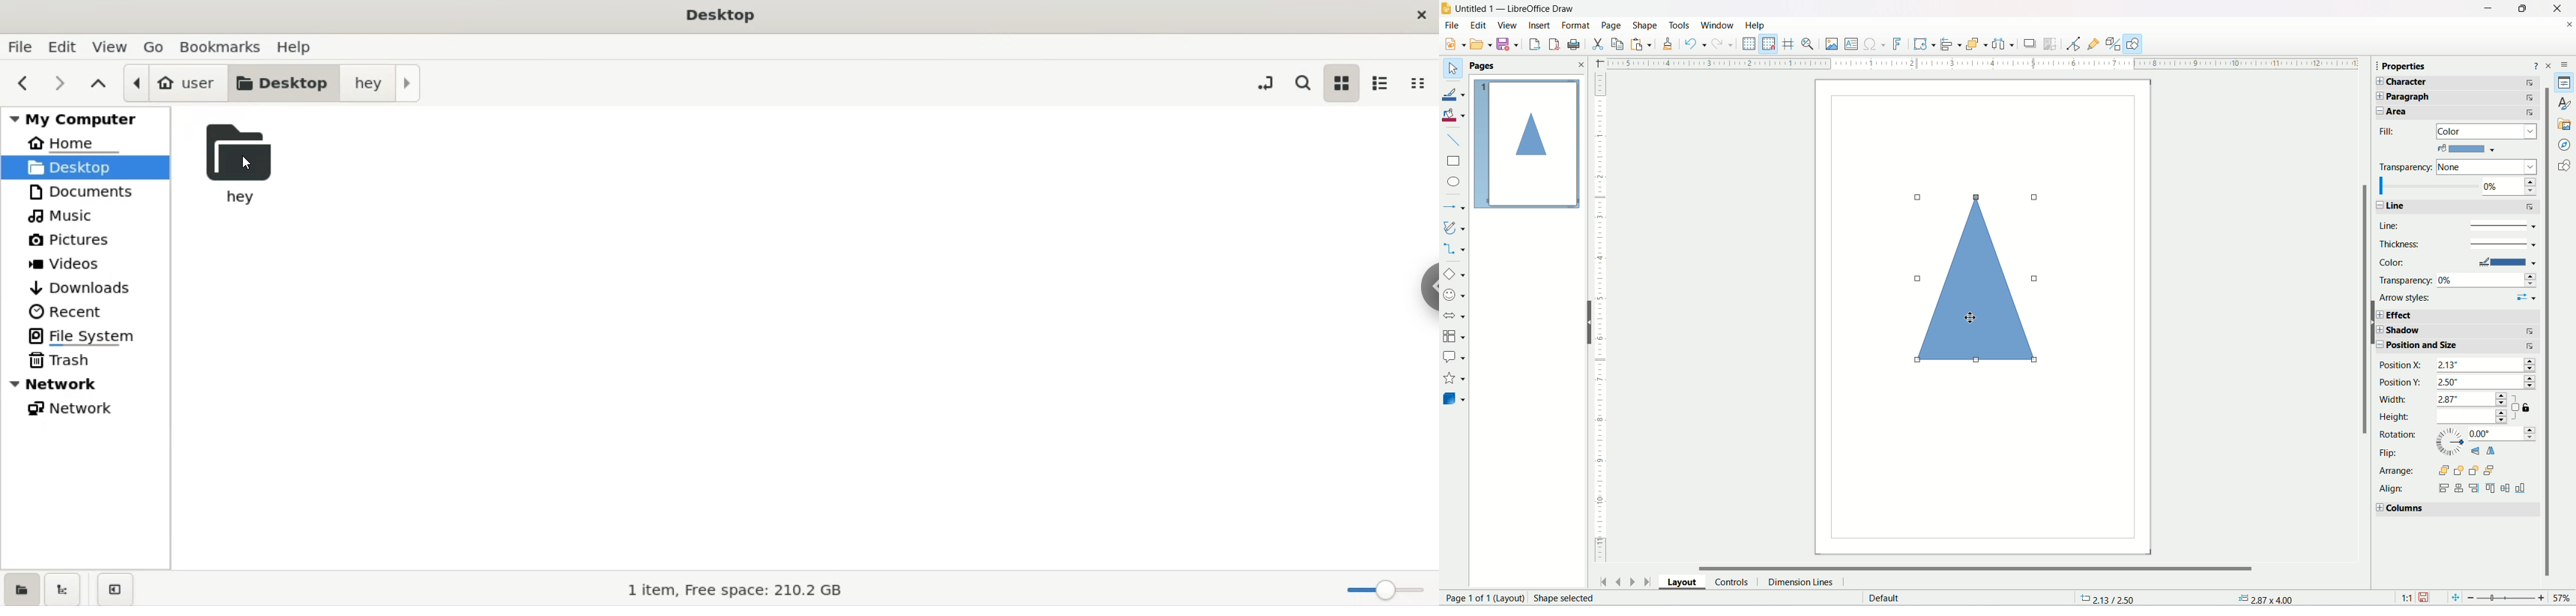  Describe the element at coordinates (1578, 64) in the screenshot. I see `Close` at that location.